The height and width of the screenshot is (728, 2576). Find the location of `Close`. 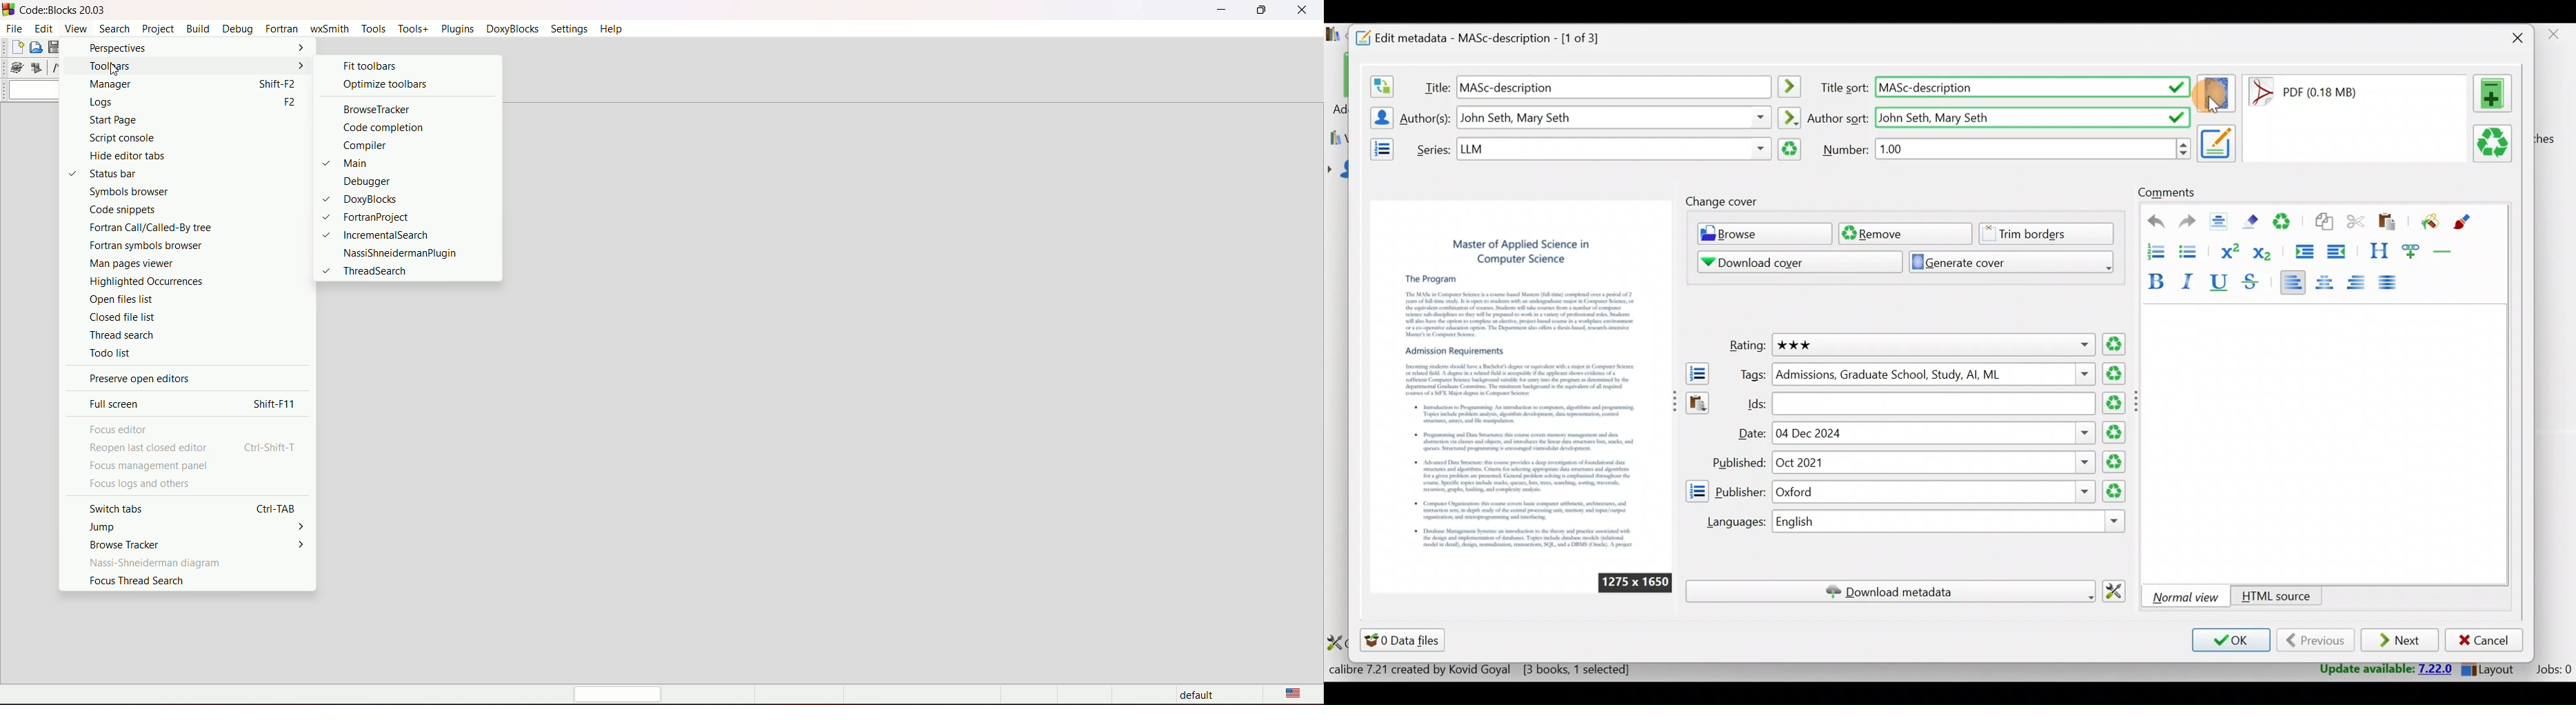

Close is located at coordinates (2515, 38).